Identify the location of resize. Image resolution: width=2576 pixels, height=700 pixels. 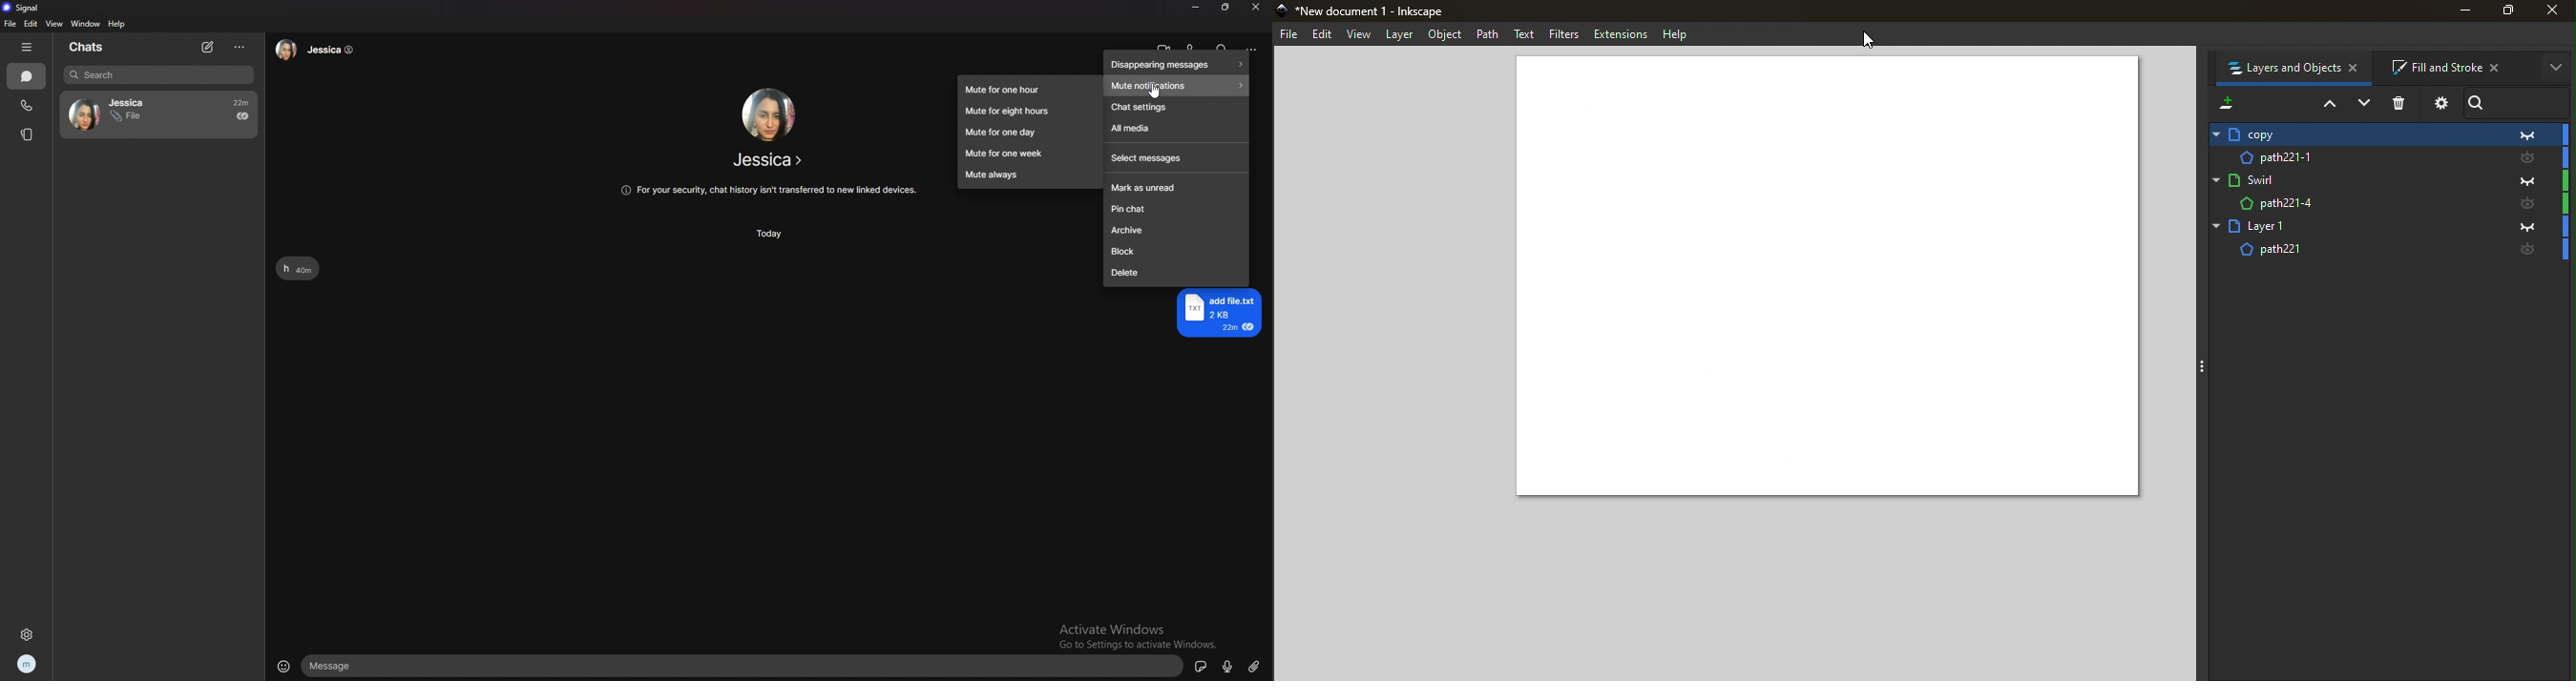
(1226, 7).